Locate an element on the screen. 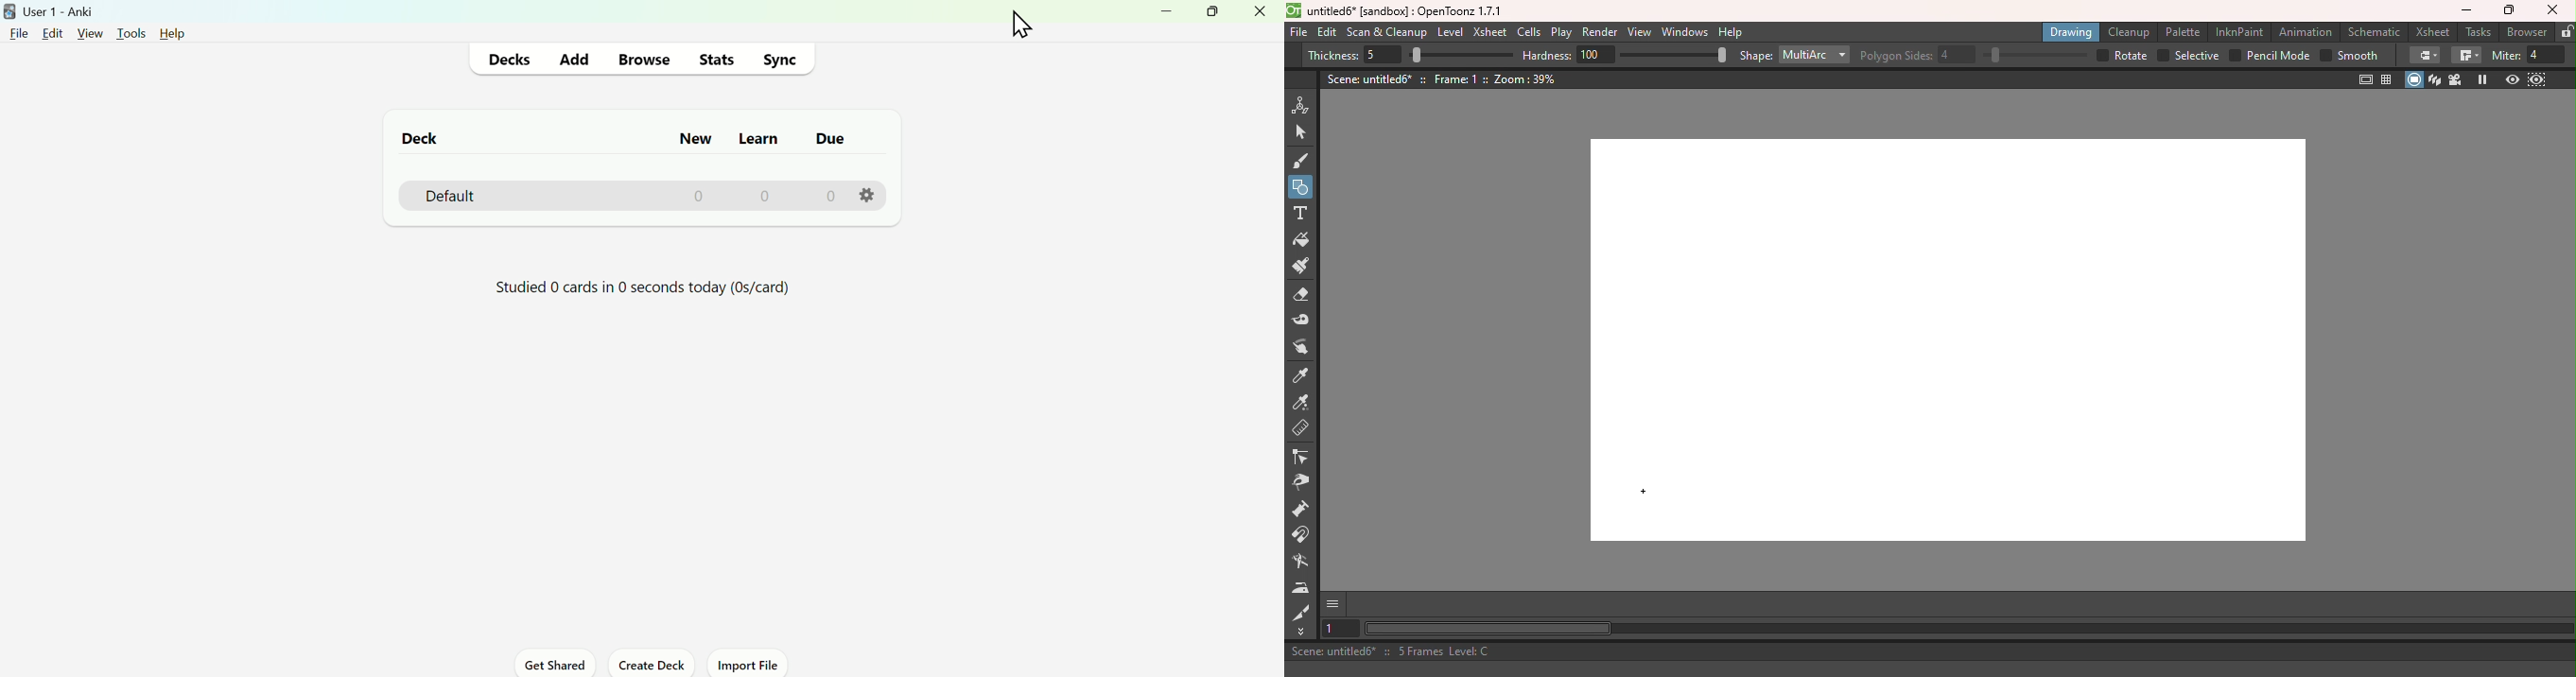 Image resolution: width=2576 pixels, height=700 pixels. Browse is located at coordinates (644, 60).